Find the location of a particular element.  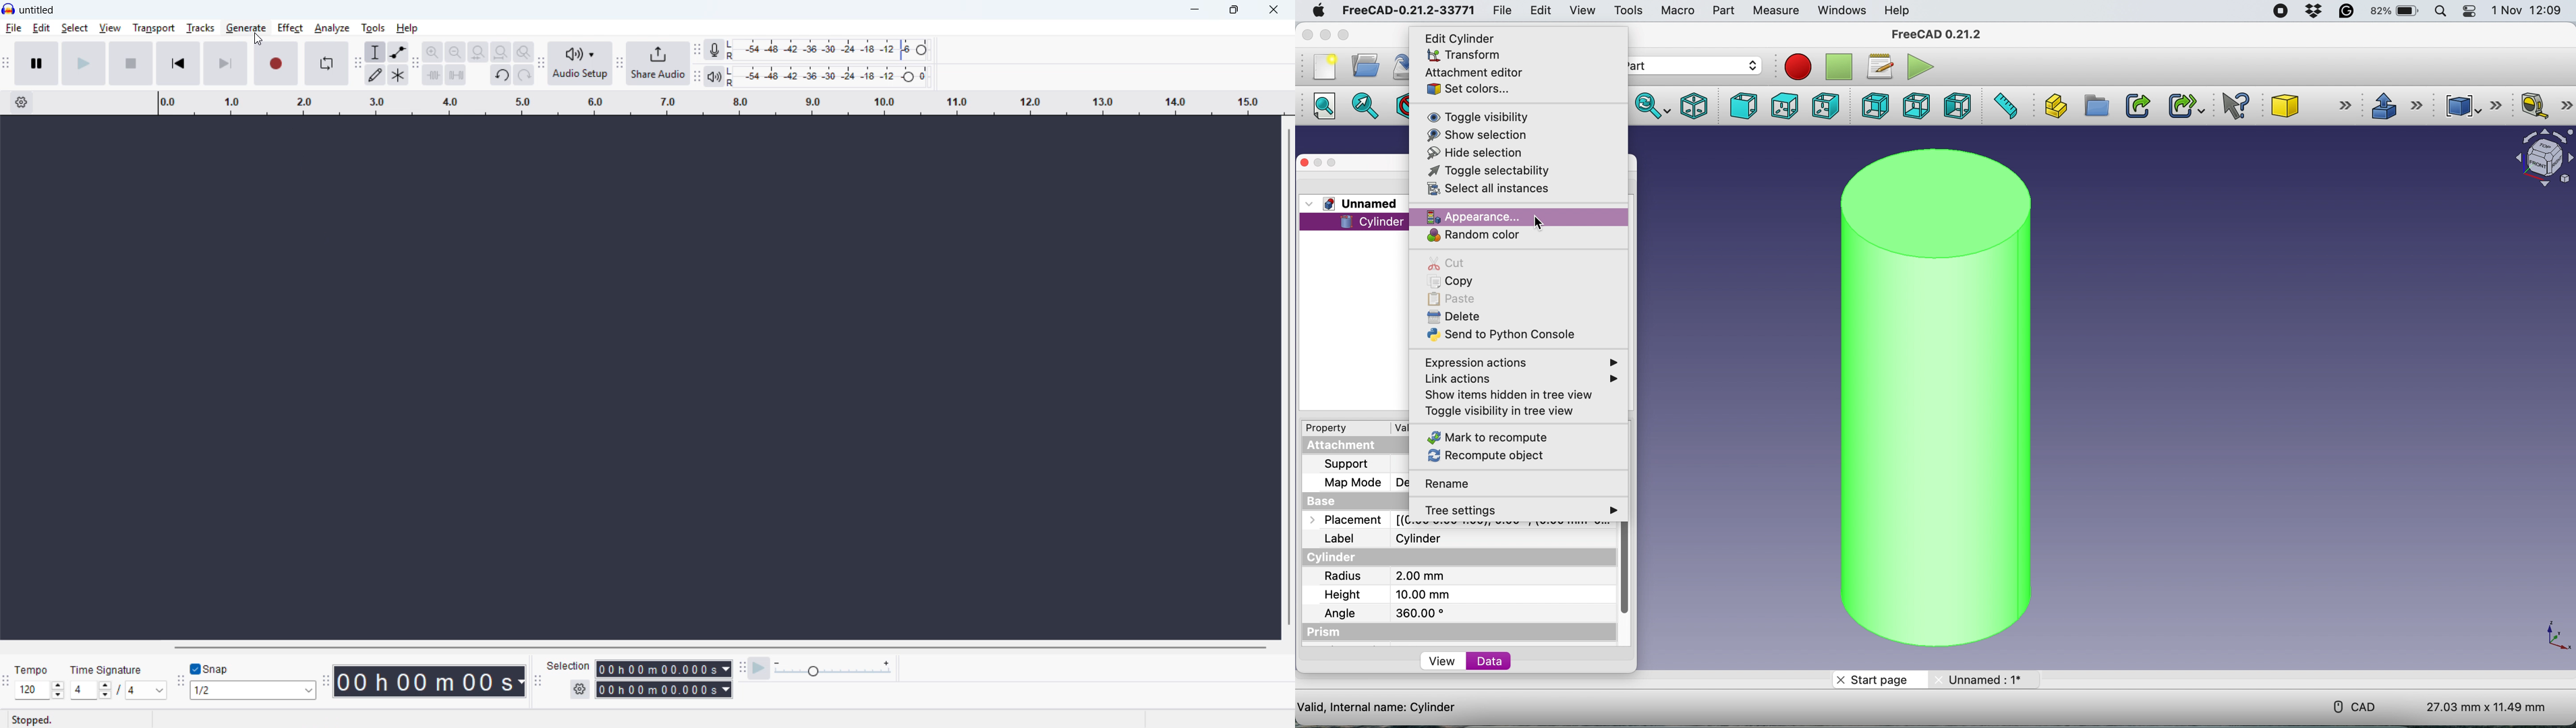

Redo  is located at coordinates (523, 75).